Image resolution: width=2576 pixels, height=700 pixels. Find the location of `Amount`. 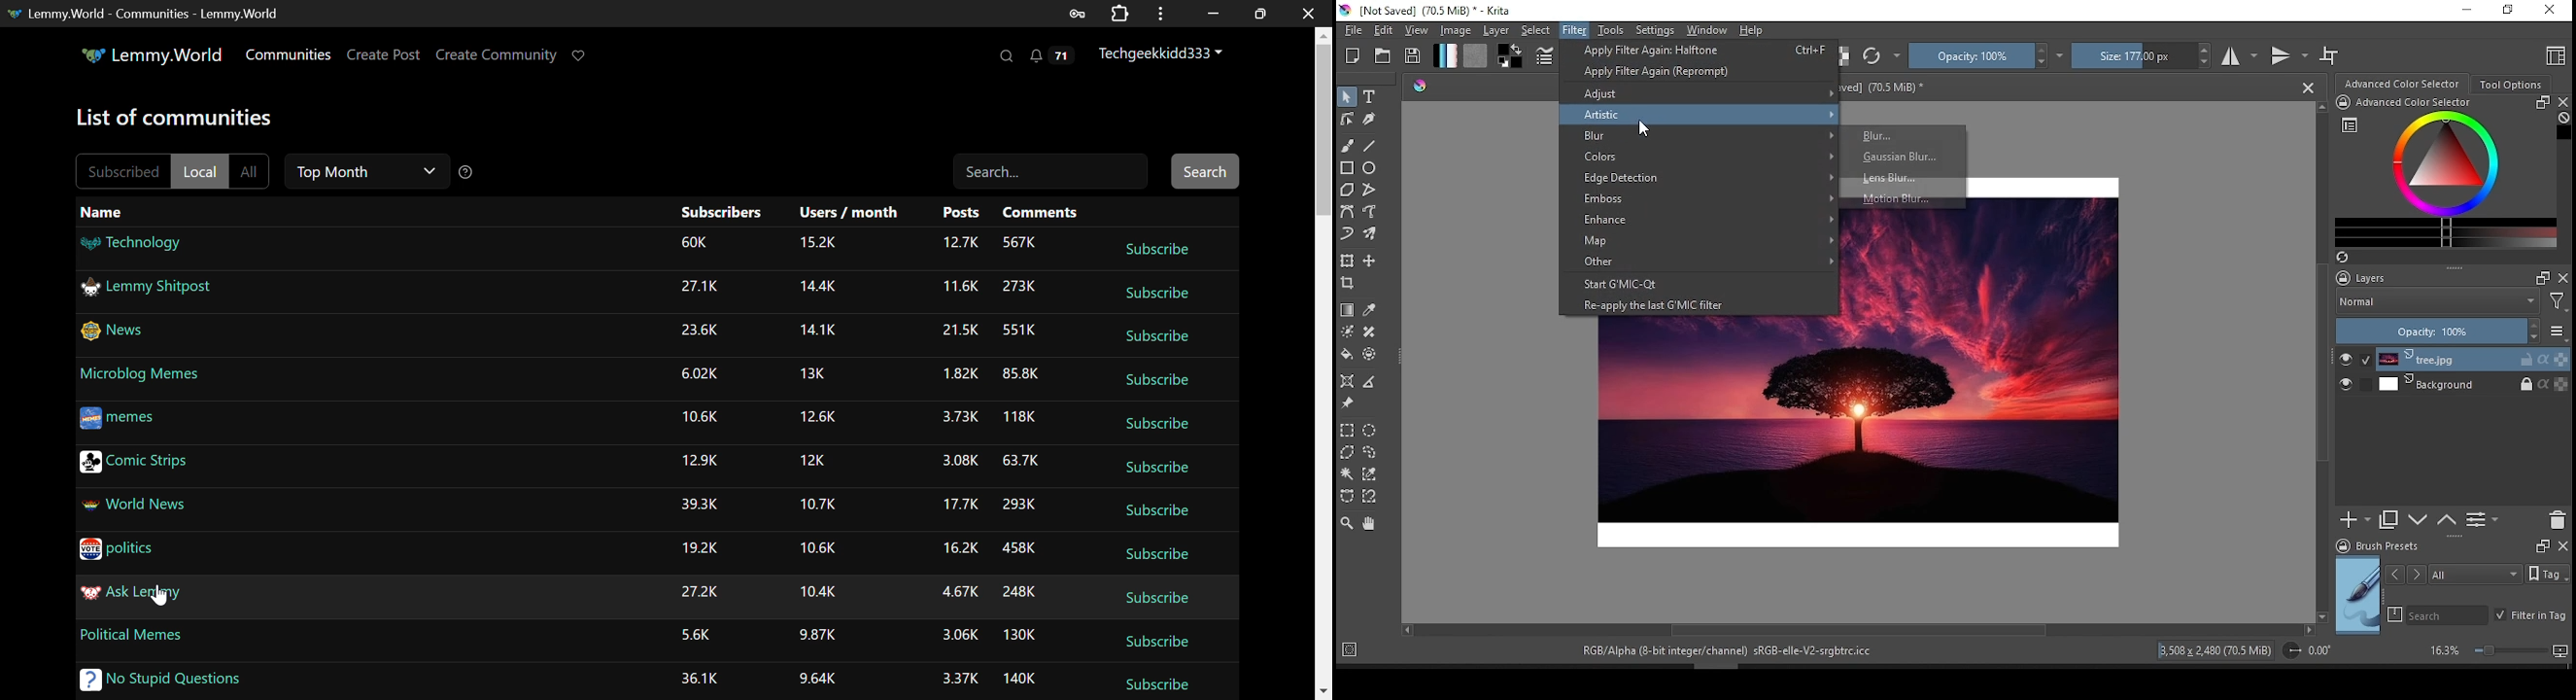

Amount is located at coordinates (961, 287).